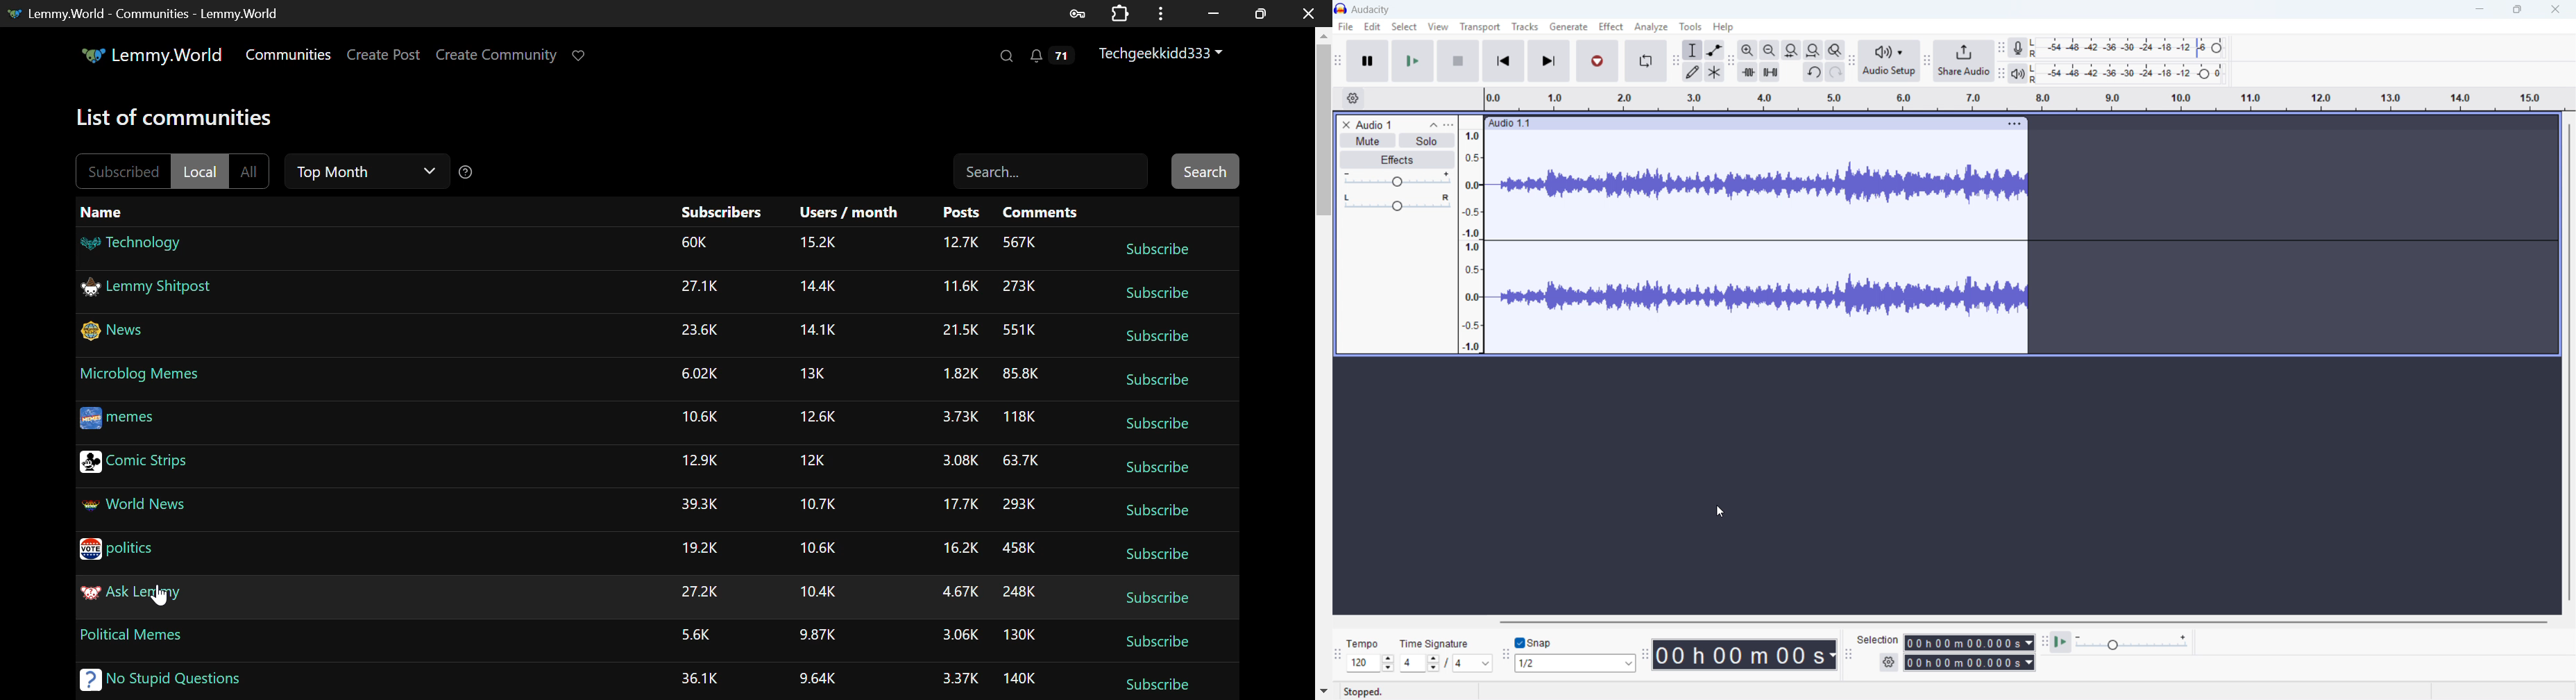  What do you see at coordinates (961, 592) in the screenshot?
I see `Amount` at bounding box center [961, 592].